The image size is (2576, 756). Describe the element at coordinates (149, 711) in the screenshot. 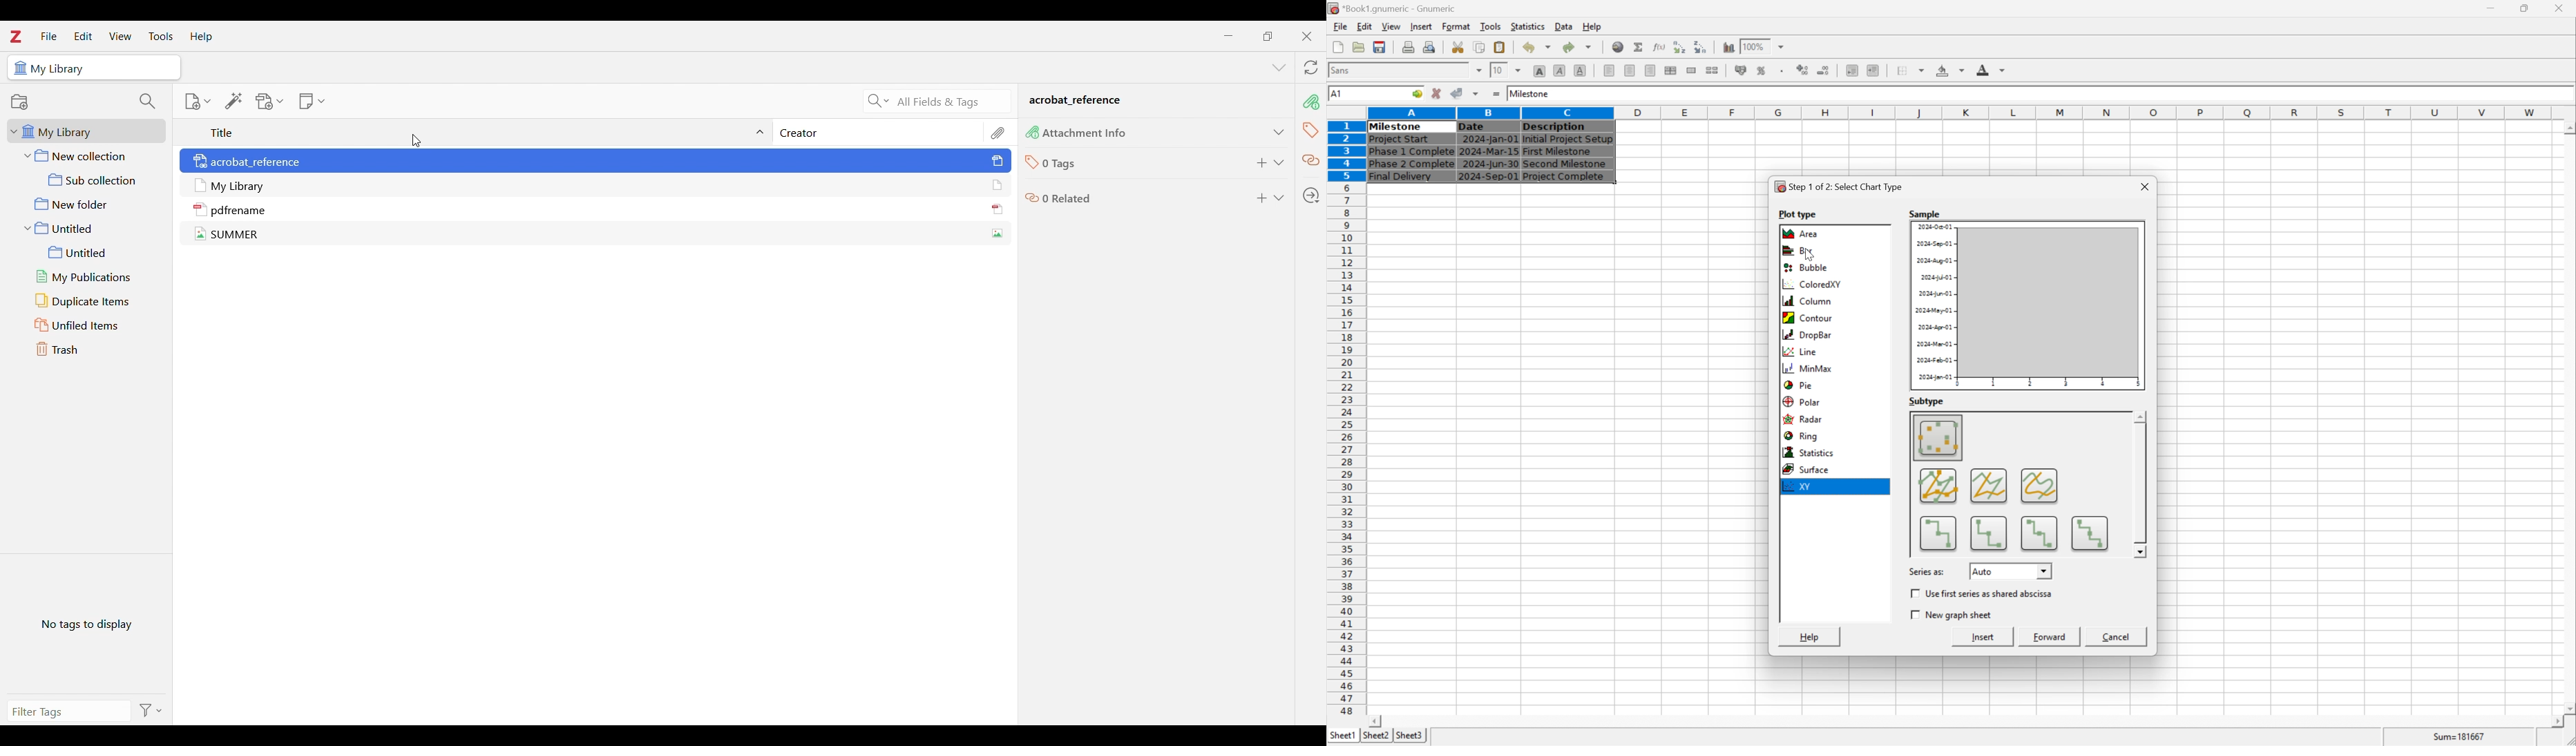

I see `Filter options` at that location.